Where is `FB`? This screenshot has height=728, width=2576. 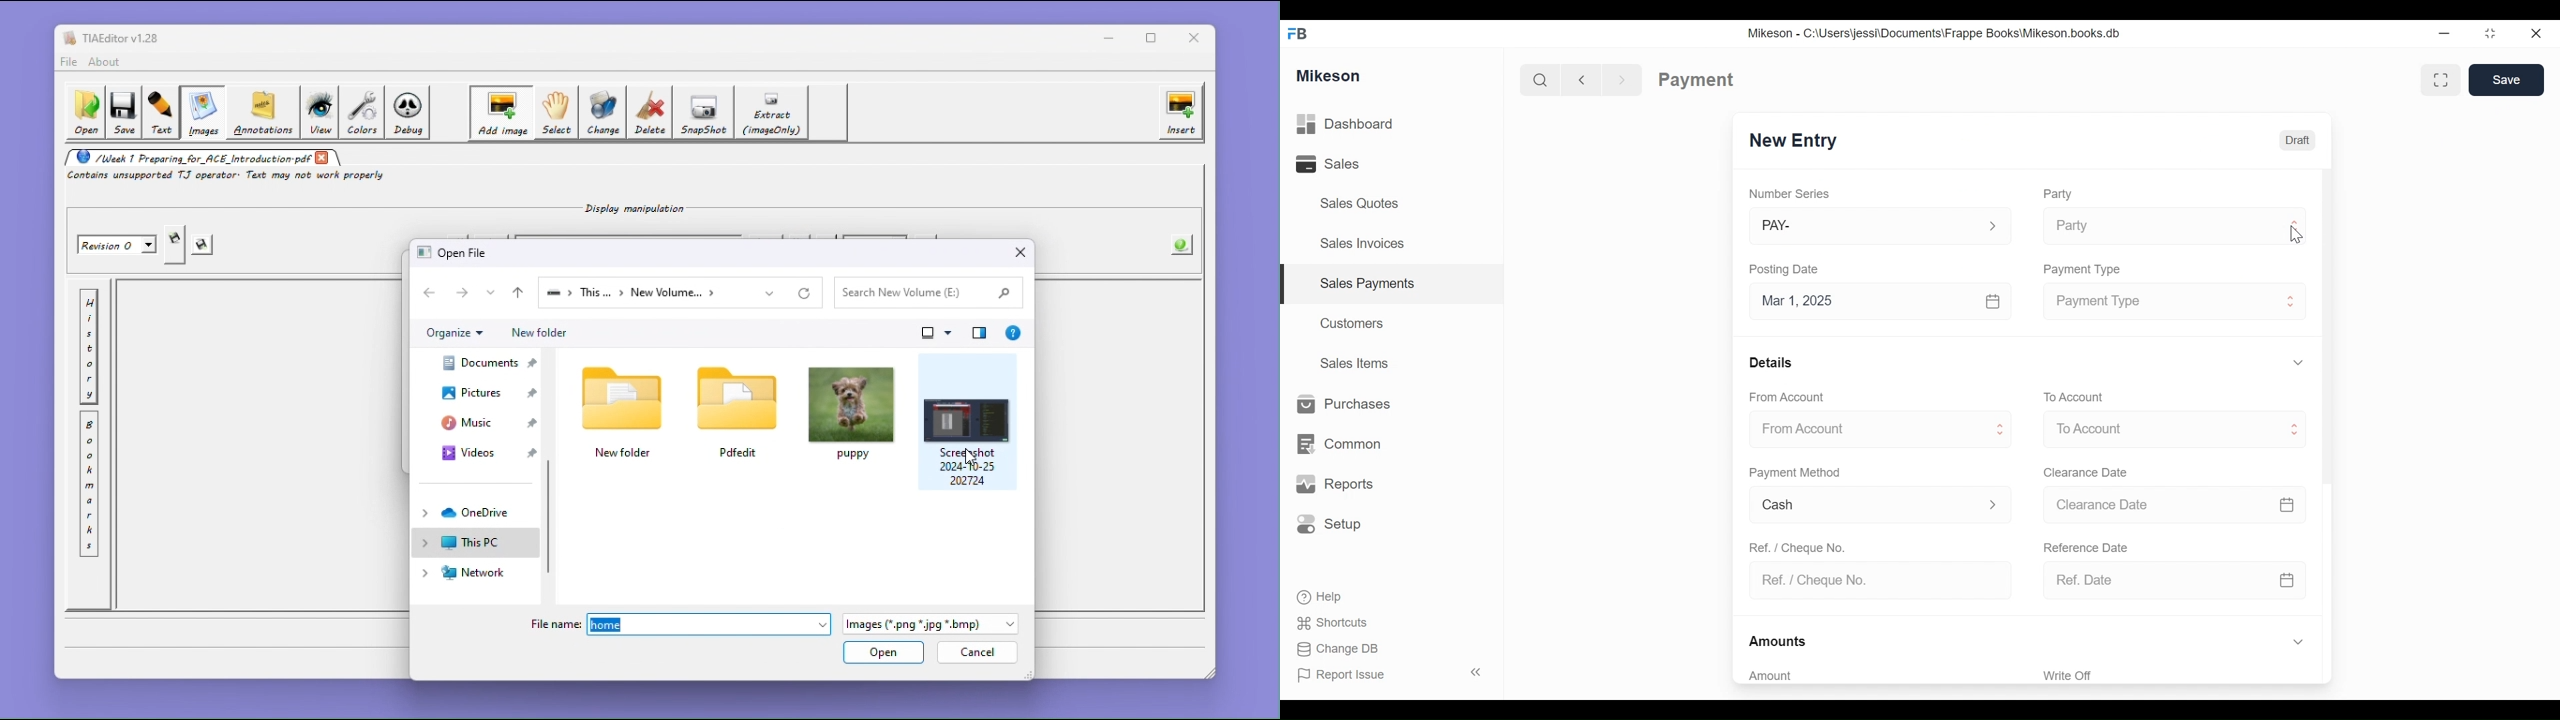
FB is located at coordinates (1301, 31).